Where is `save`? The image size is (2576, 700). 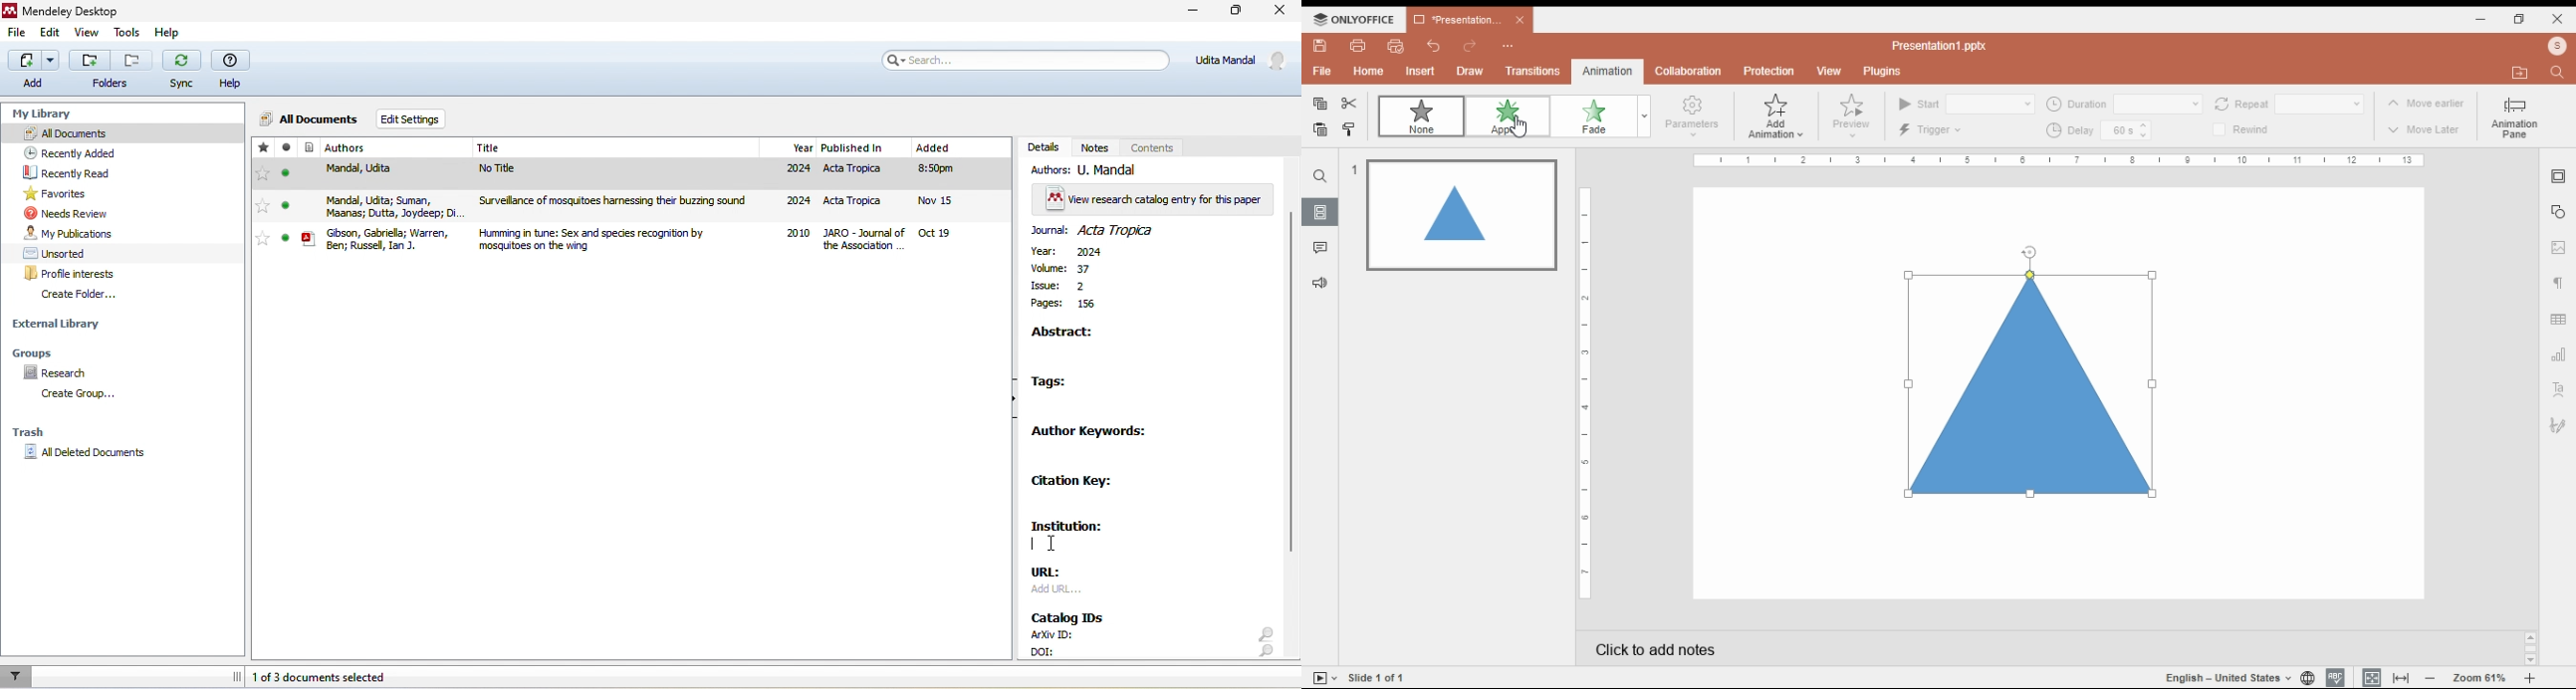 save is located at coordinates (1321, 46).